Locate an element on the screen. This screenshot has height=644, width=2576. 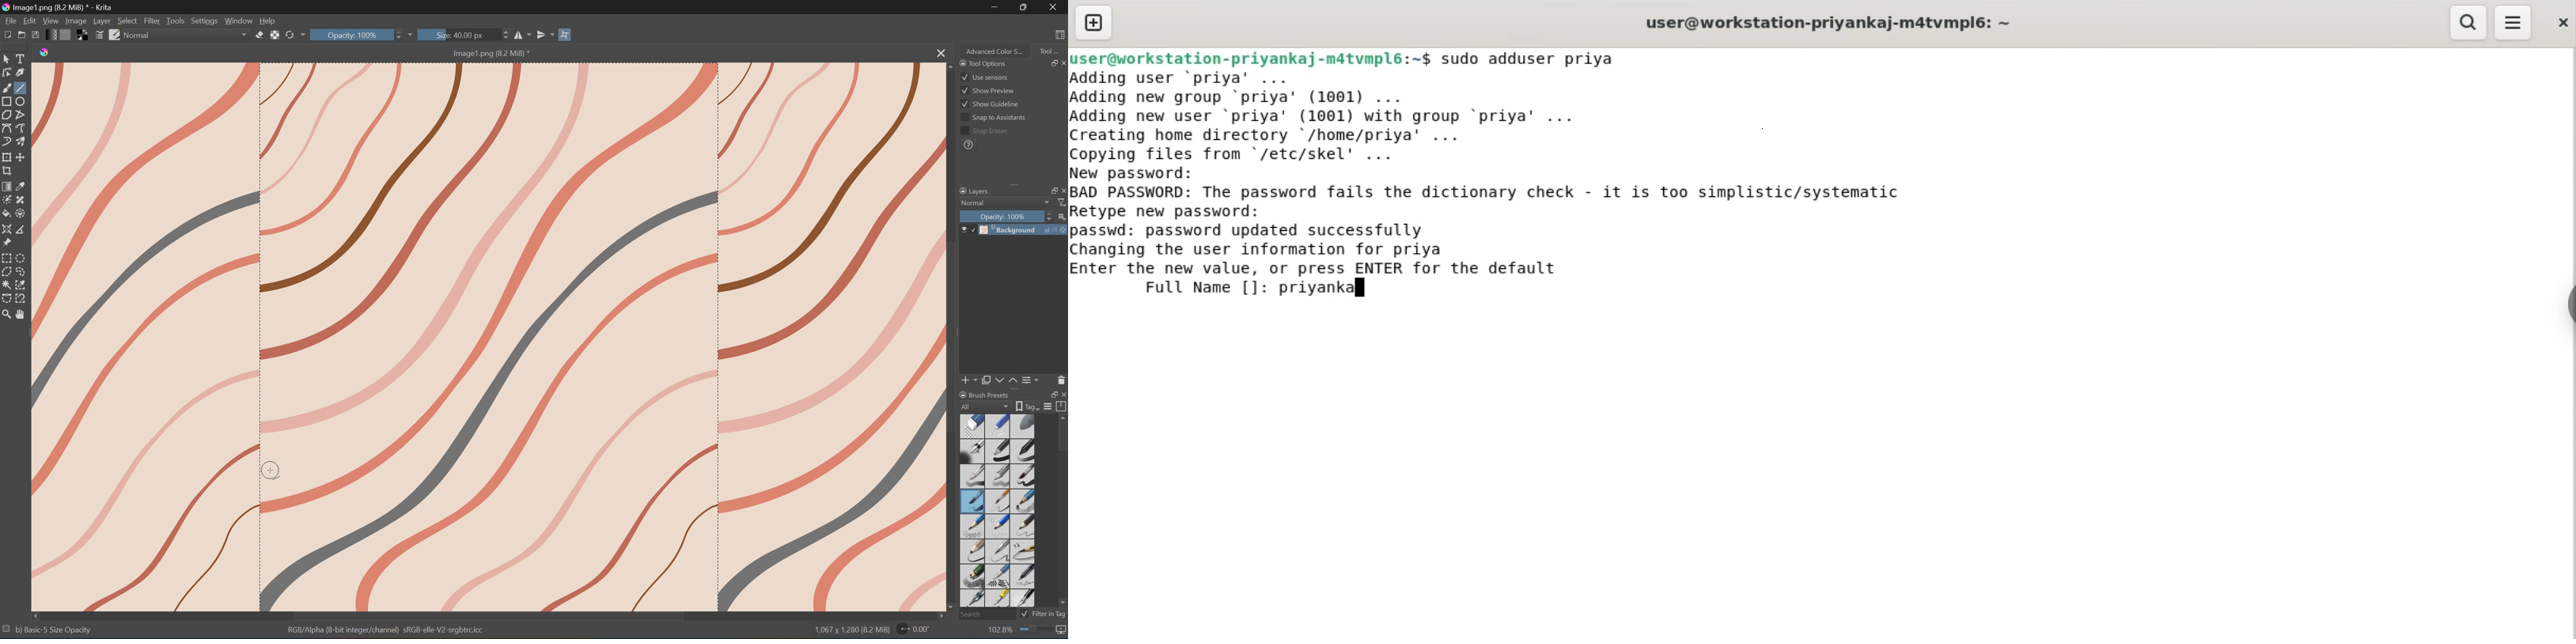
Show the tag box options is located at coordinates (1026, 407).